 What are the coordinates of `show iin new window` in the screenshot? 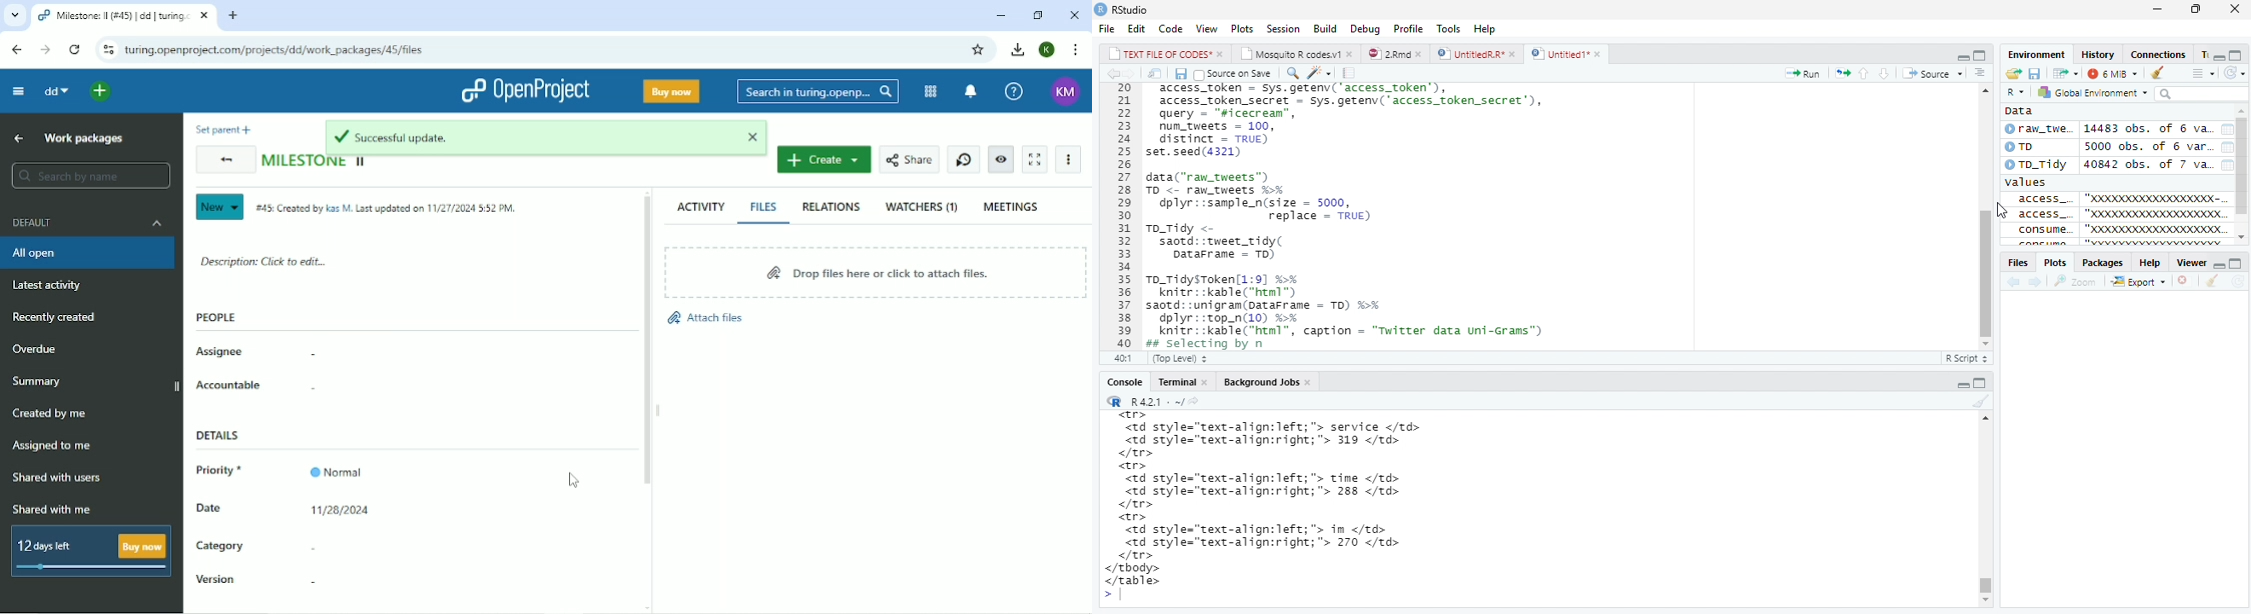 It's located at (1154, 73).